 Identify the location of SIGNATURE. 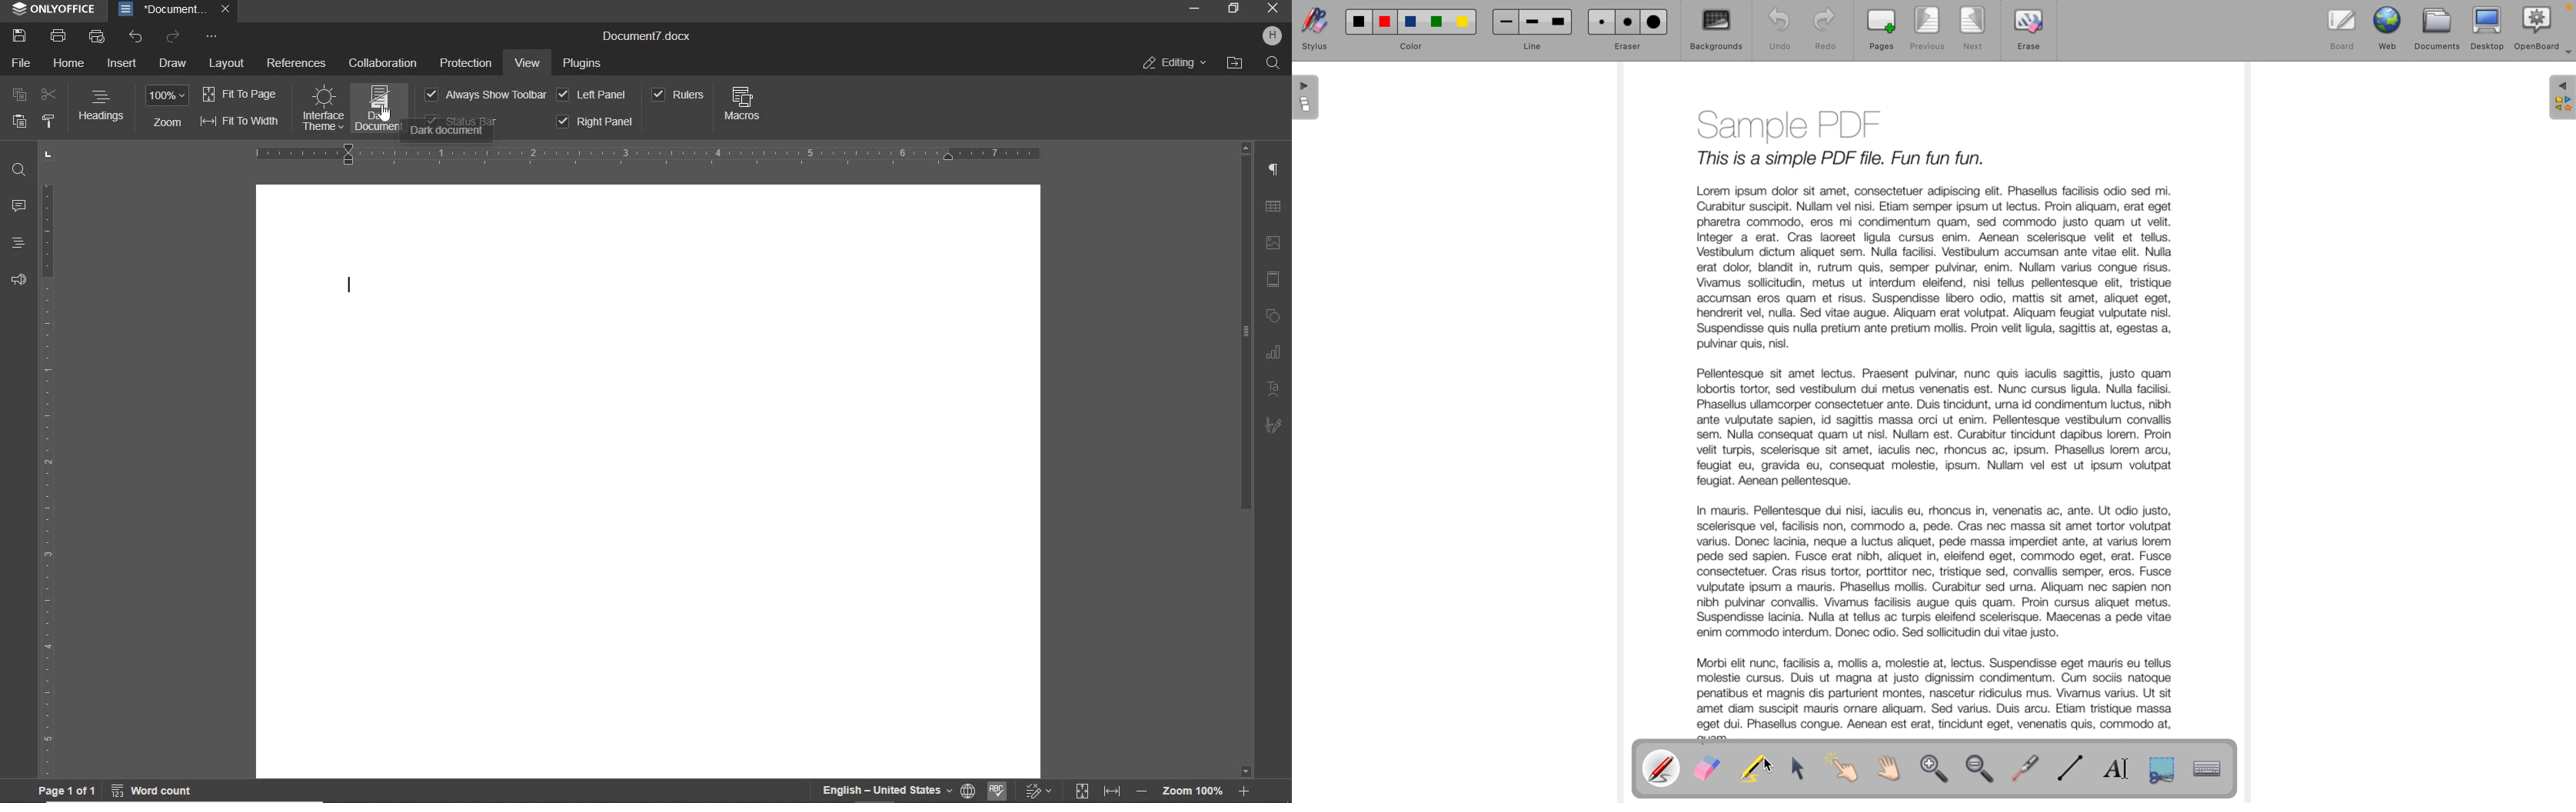
(1274, 425).